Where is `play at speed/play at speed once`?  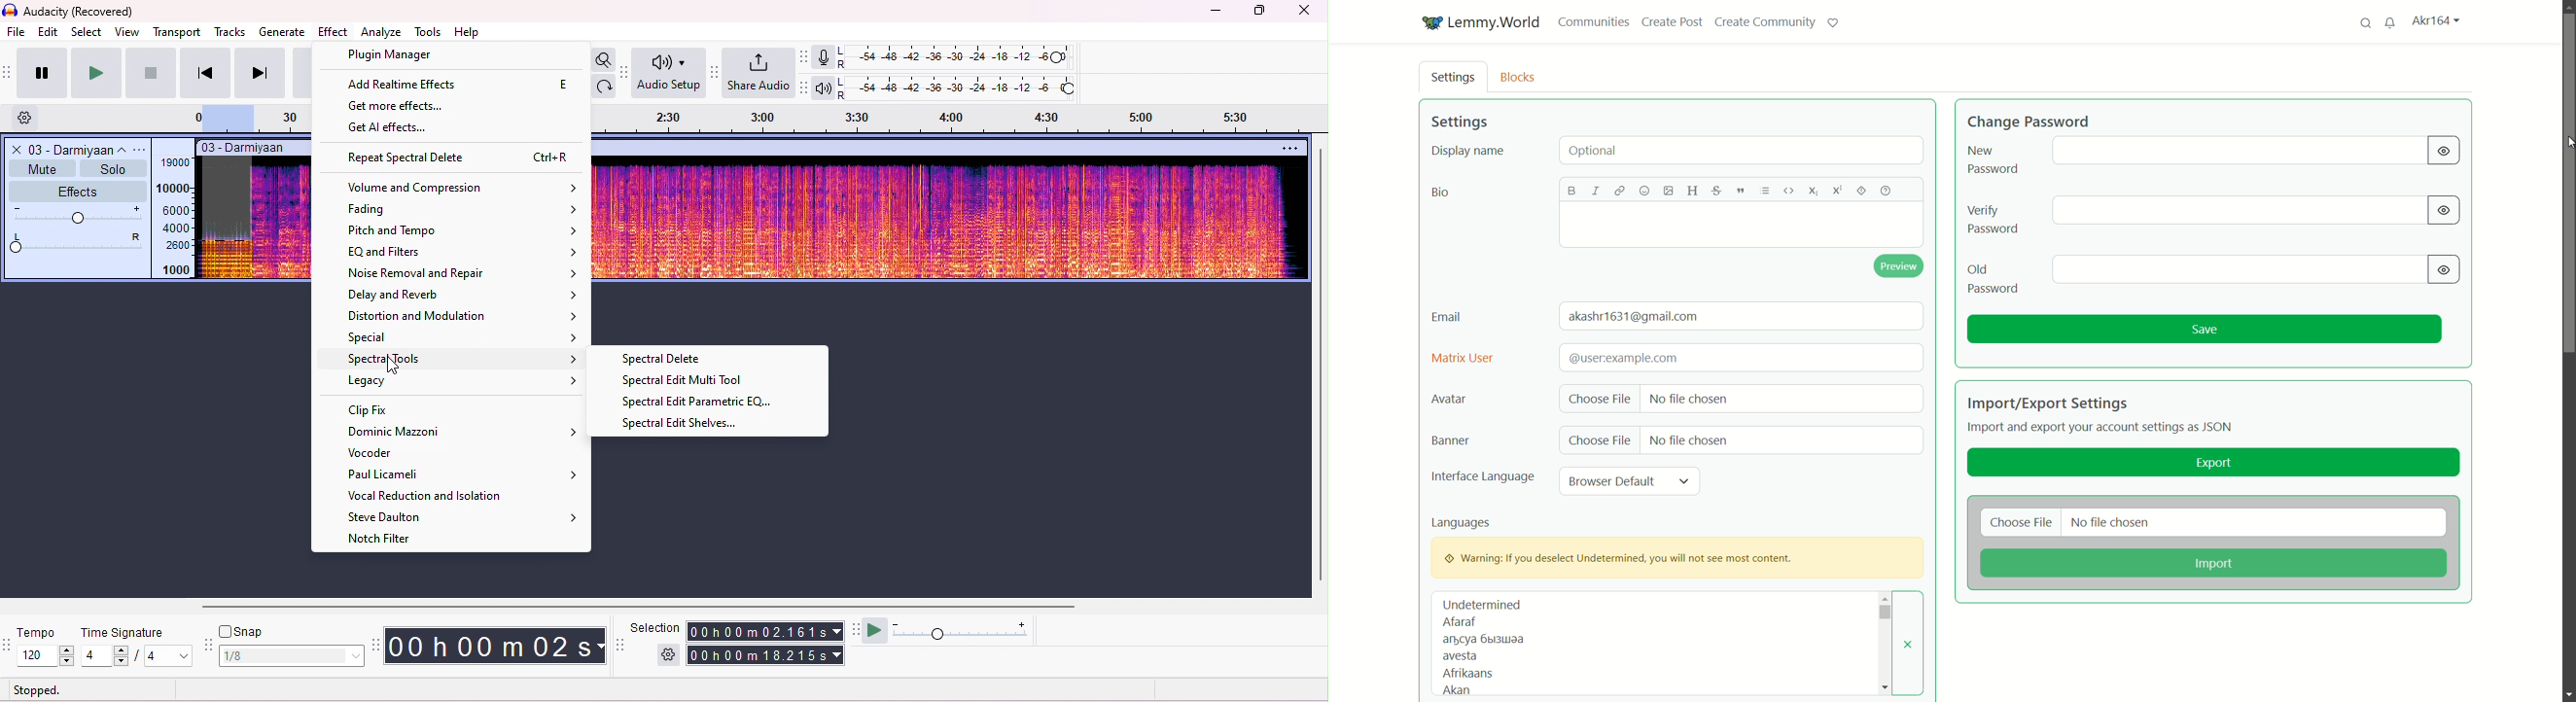 play at speed/play at speed once is located at coordinates (874, 631).